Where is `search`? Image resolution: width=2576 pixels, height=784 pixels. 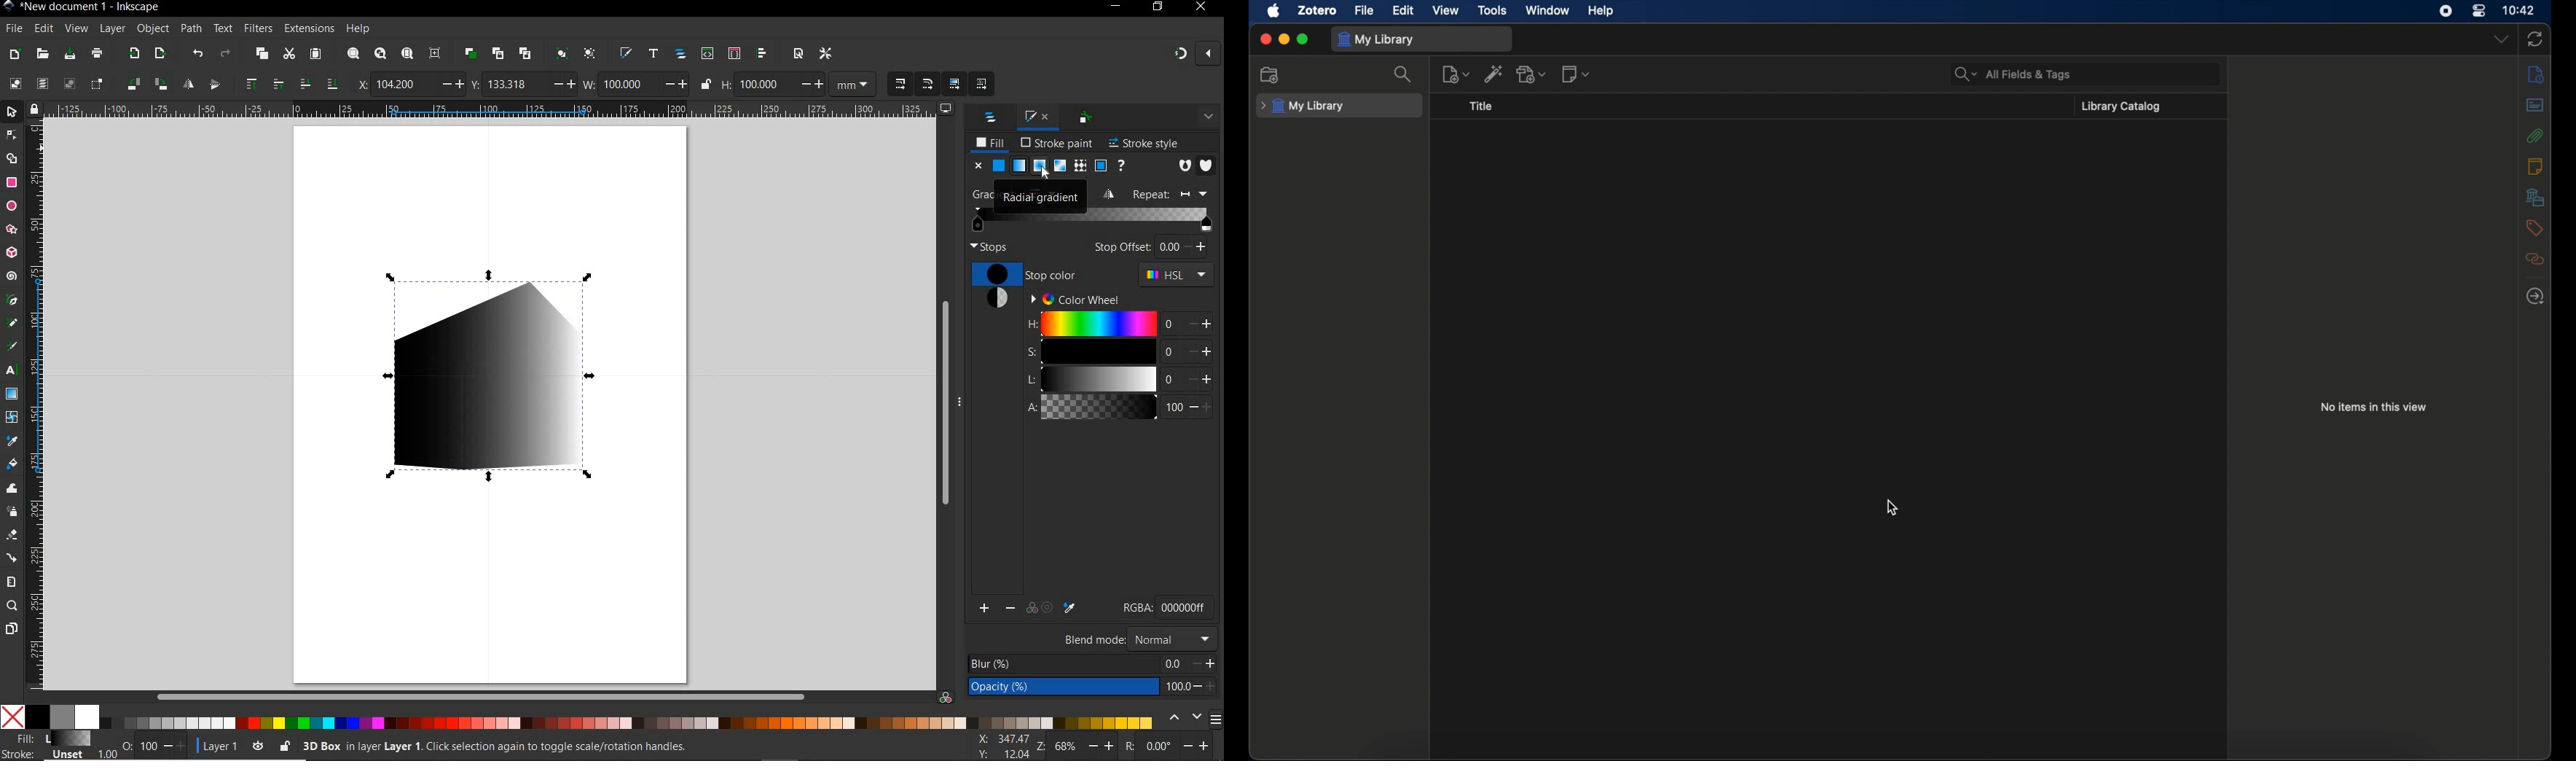
search is located at coordinates (1404, 75).